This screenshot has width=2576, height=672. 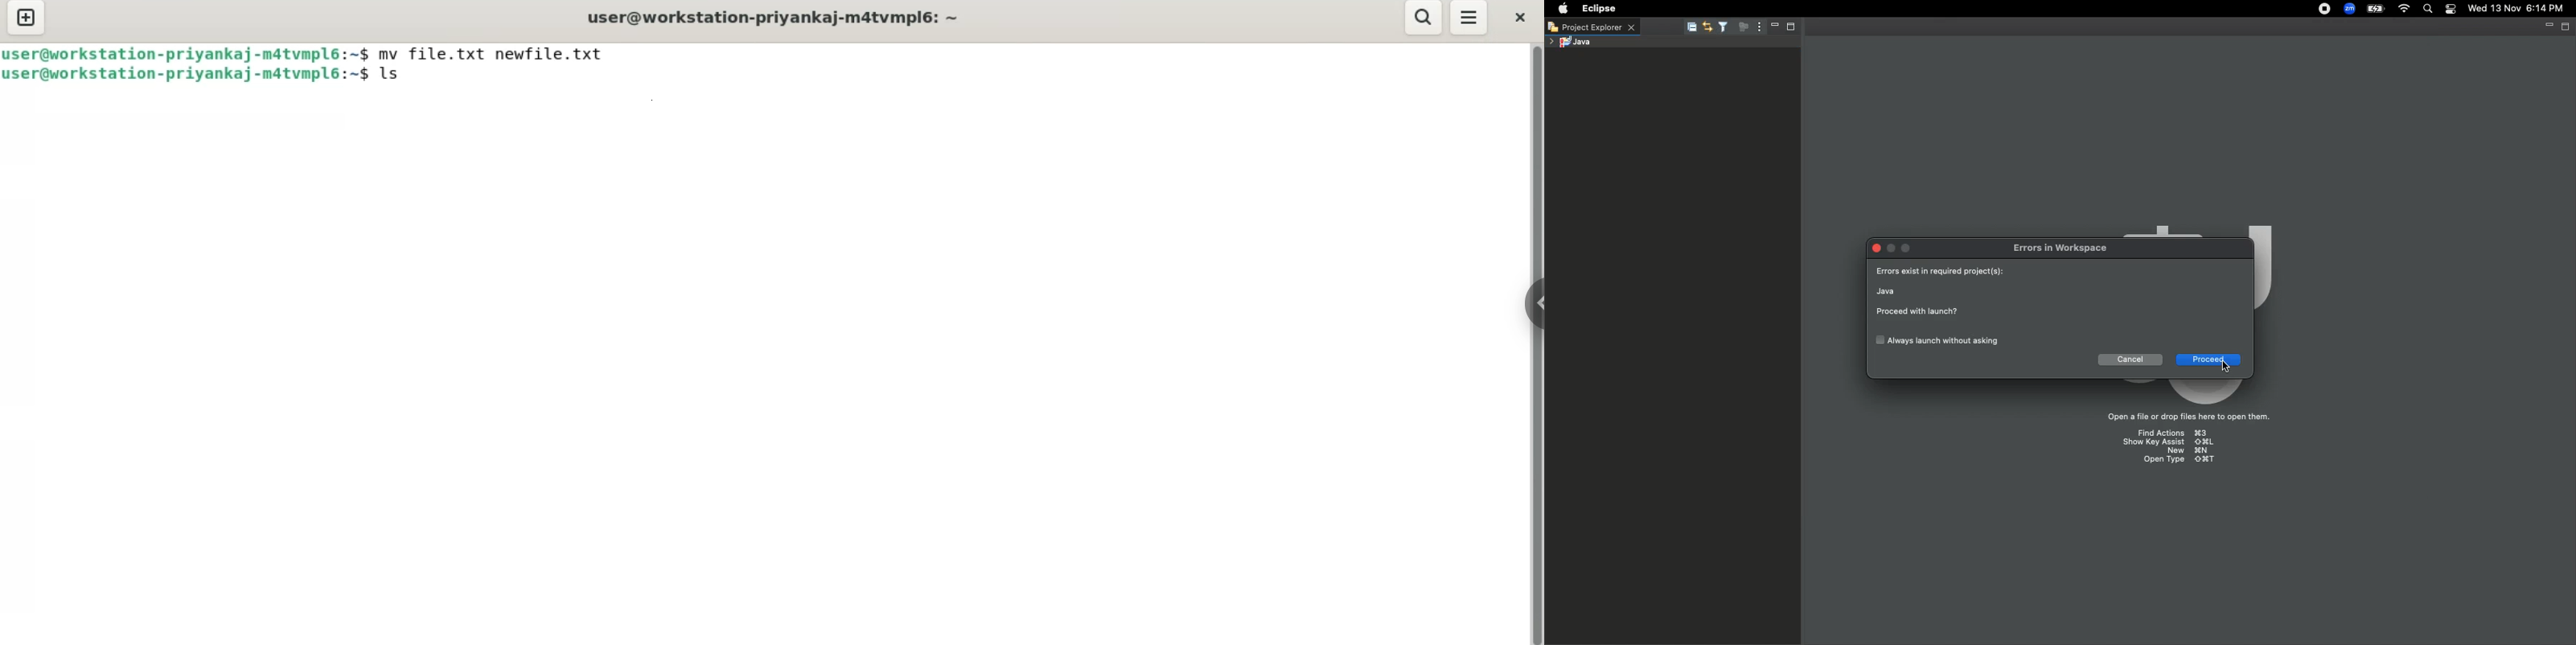 I want to click on show key assist ⇧⌘L, so click(x=2168, y=442).